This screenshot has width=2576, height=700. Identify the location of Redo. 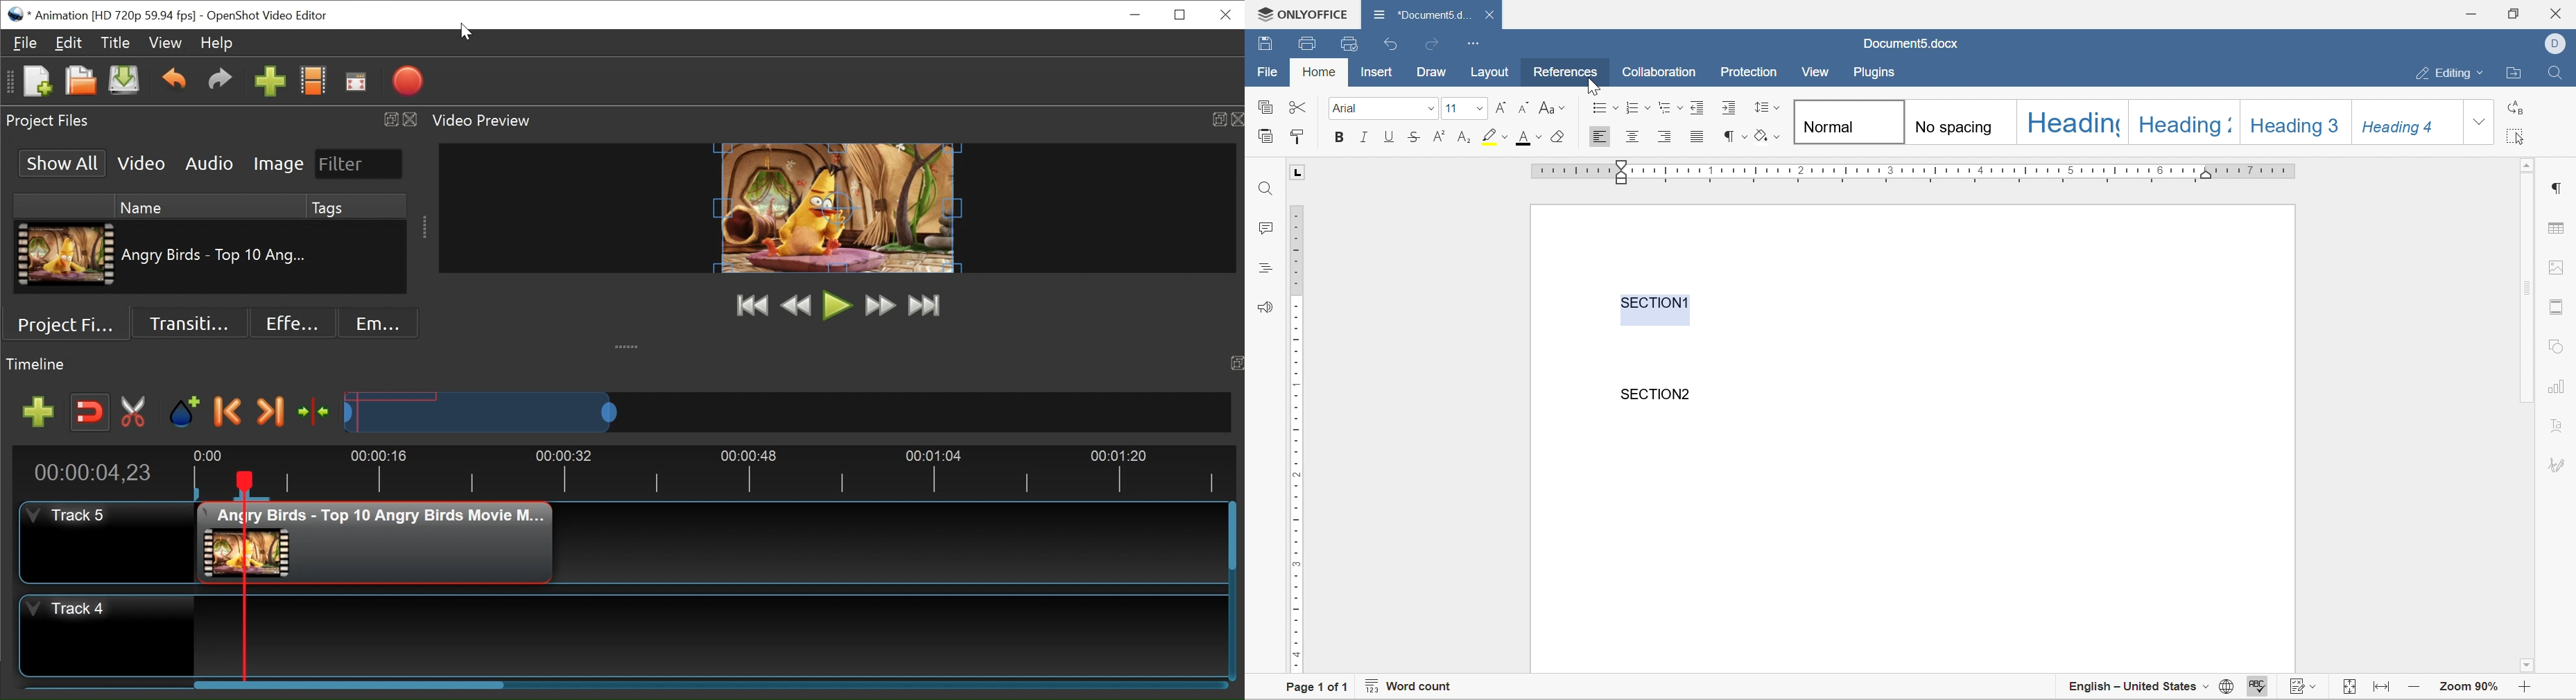
(220, 80).